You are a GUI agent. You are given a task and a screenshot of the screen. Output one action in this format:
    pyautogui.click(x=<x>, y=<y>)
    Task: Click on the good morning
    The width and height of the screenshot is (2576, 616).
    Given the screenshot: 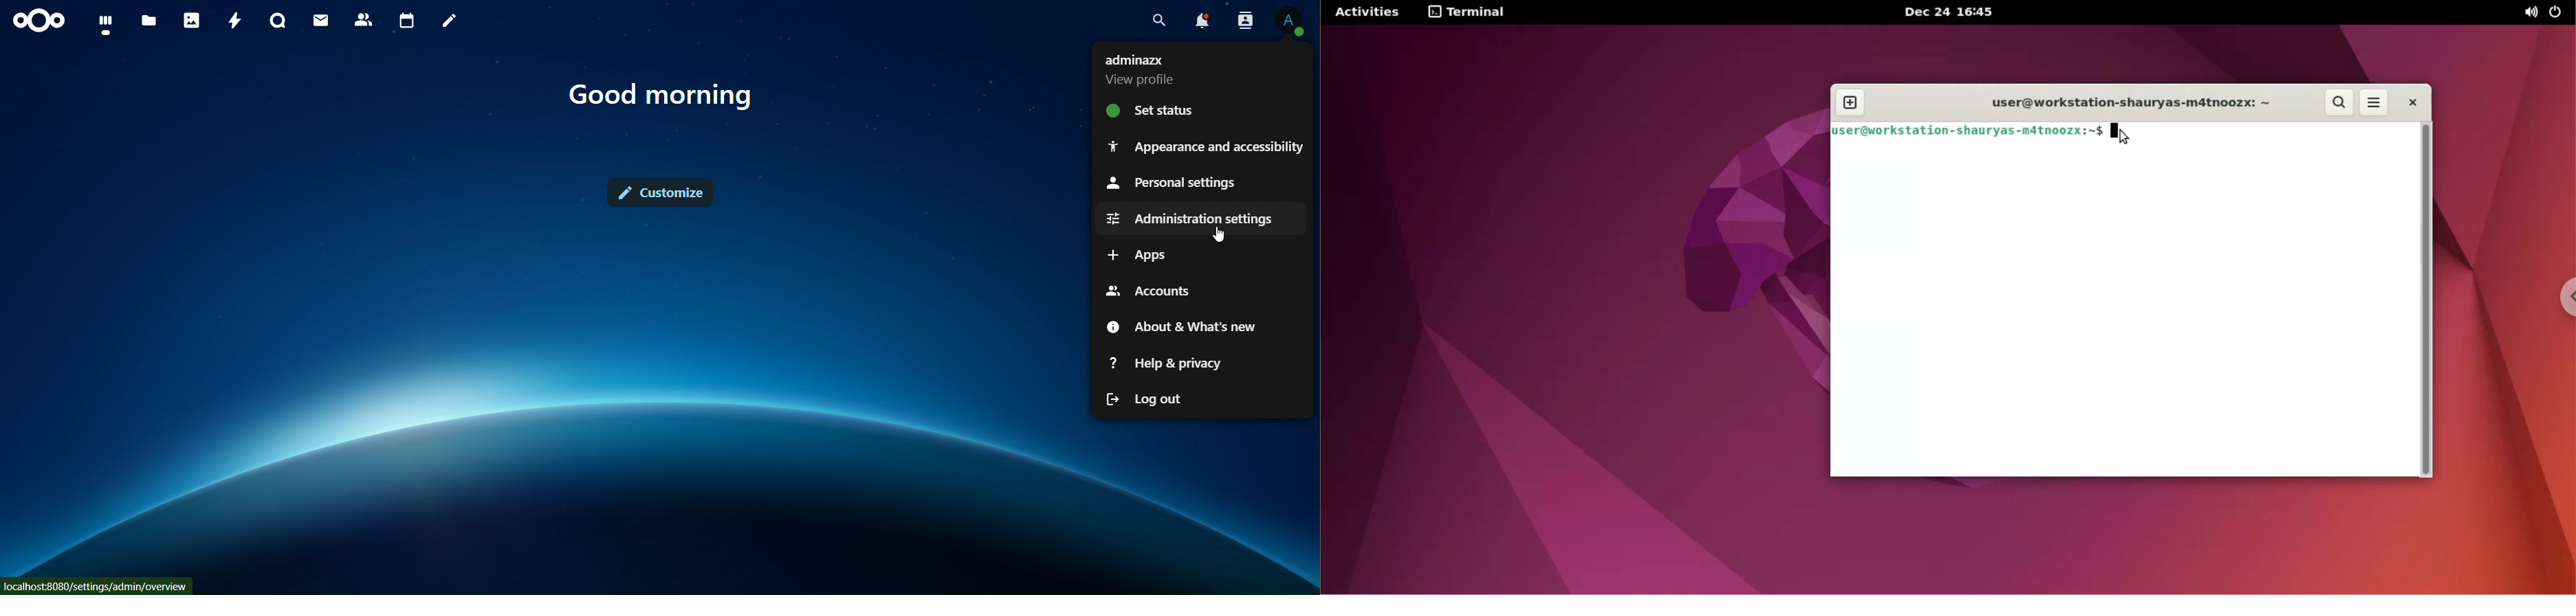 What is the action you would take?
    pyautogui.click(x=663, y=96)
    